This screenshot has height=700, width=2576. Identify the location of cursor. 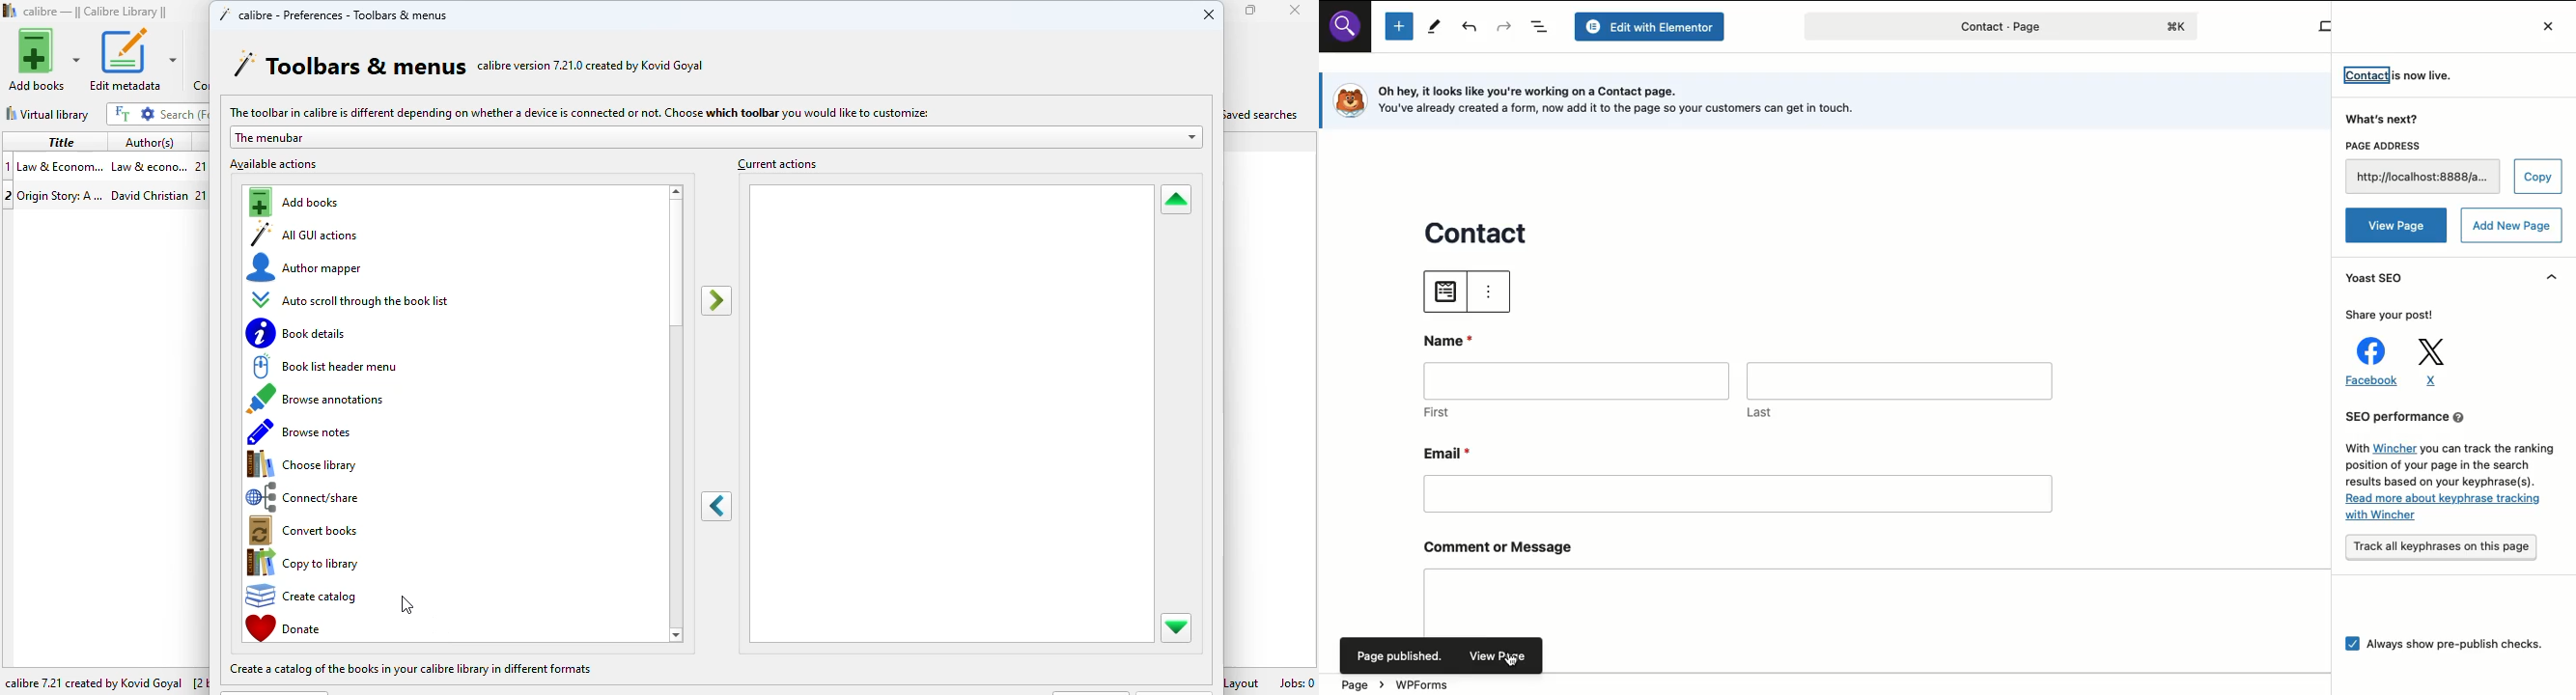
(406, 605).